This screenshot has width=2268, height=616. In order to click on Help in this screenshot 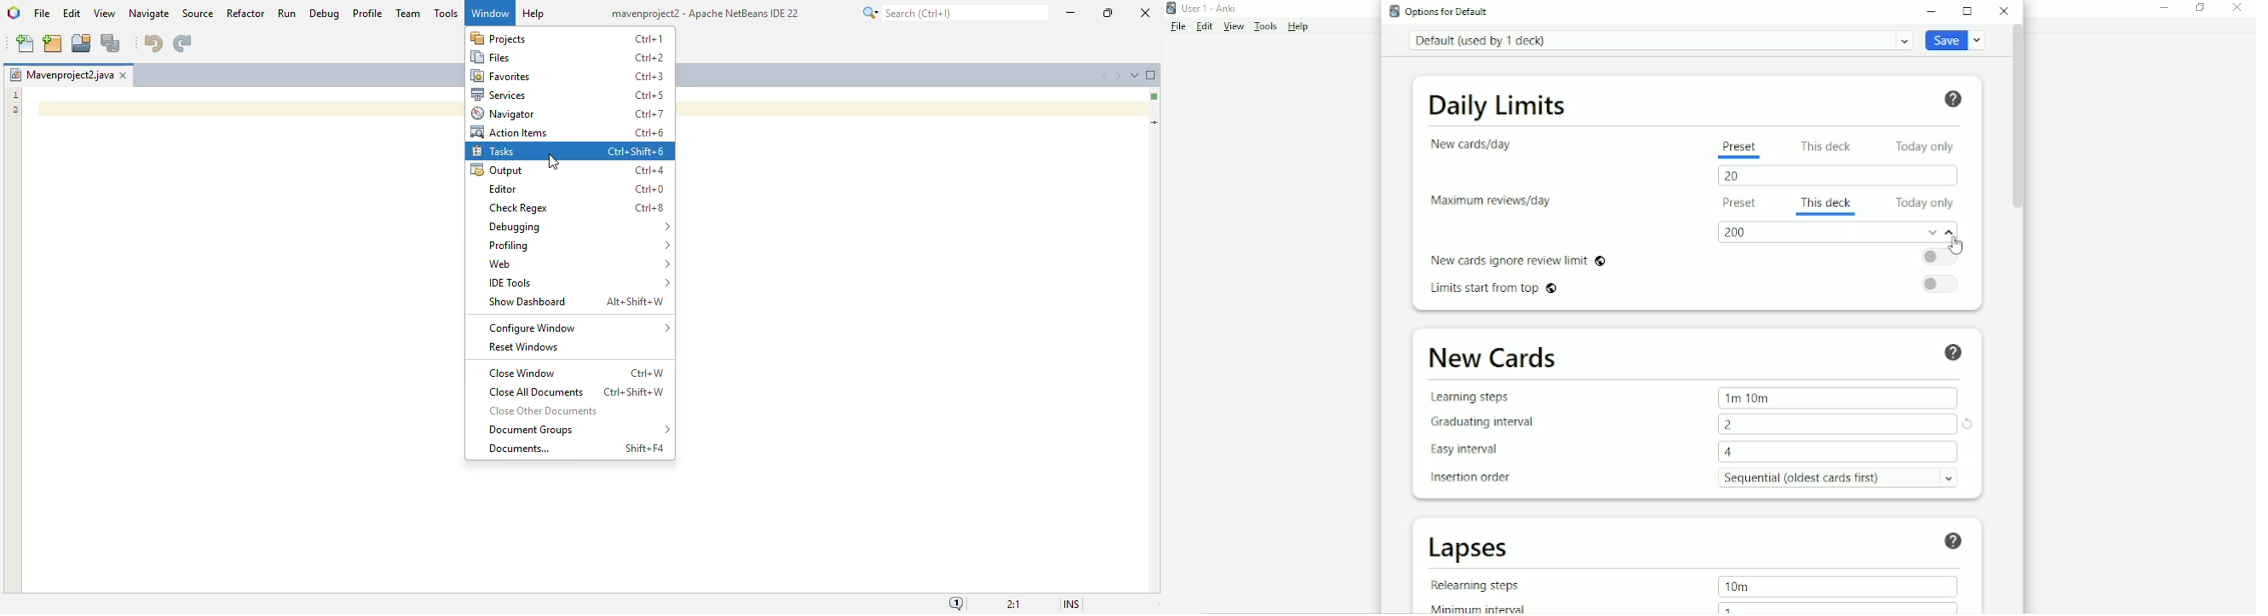, I will do `click(1953, 98)`.